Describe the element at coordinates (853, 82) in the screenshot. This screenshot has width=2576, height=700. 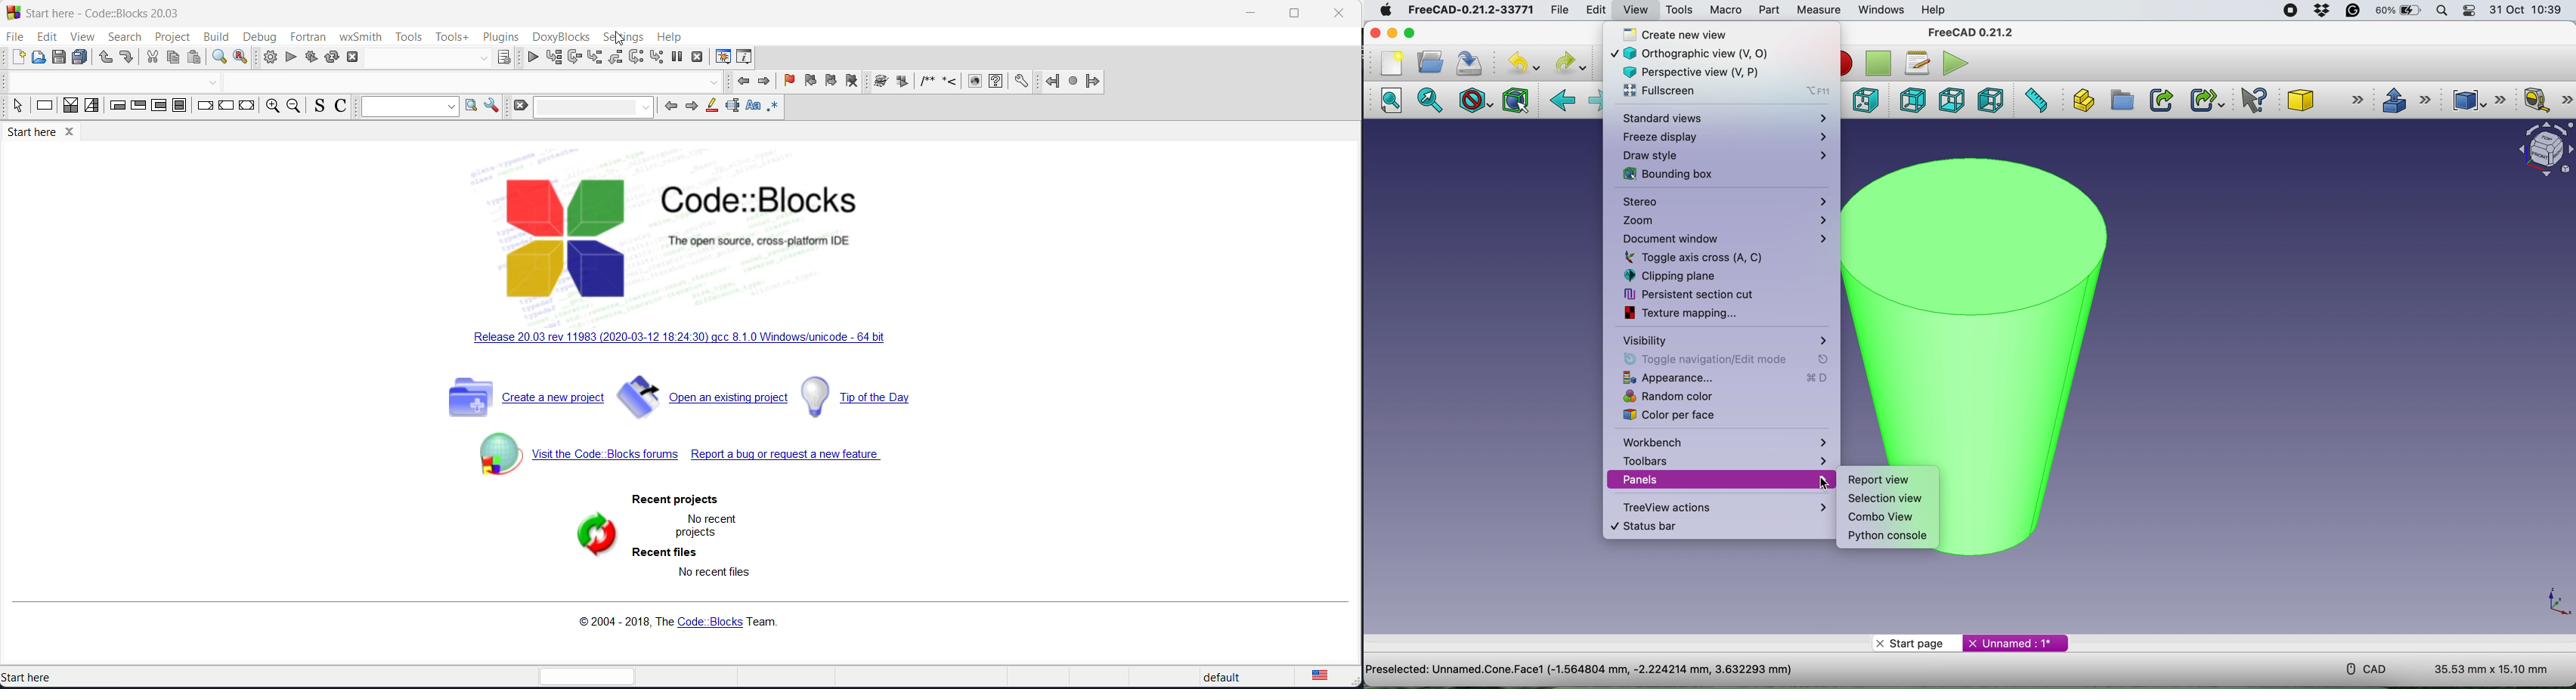
I see `remove bookmark` at that location.